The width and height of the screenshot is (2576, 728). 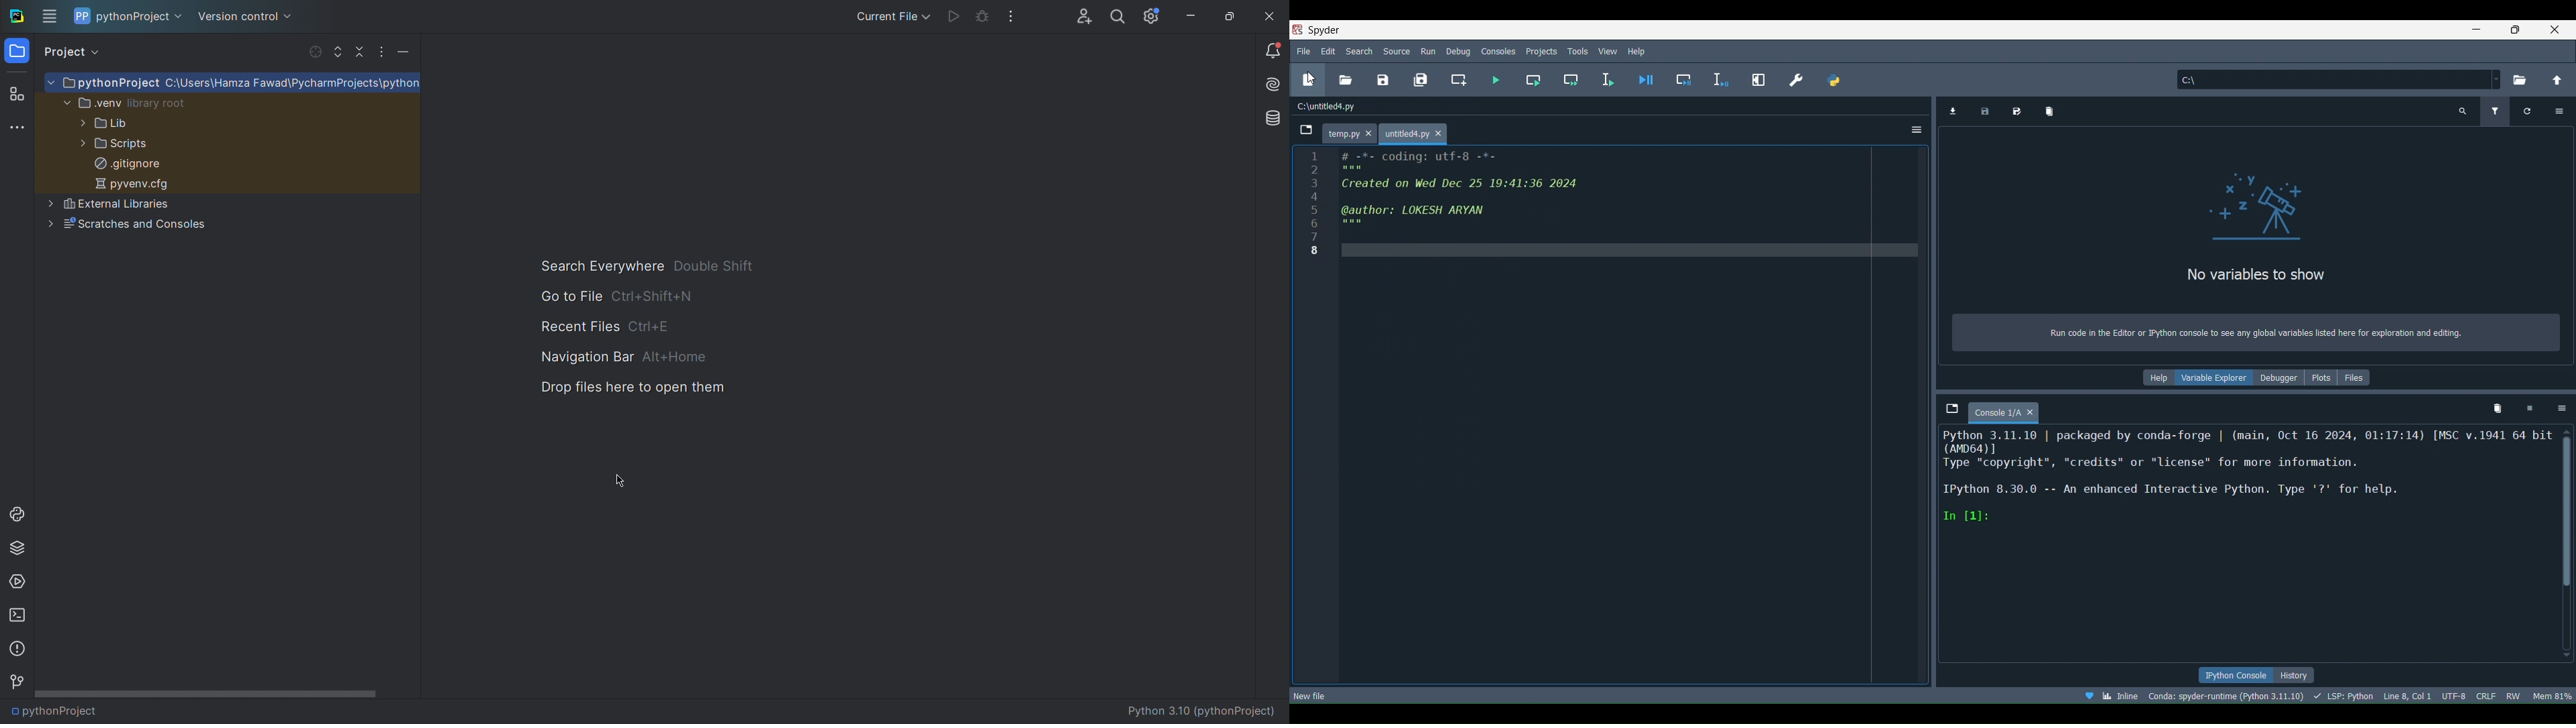 I want to click on select target, so click(x=315, y=52).